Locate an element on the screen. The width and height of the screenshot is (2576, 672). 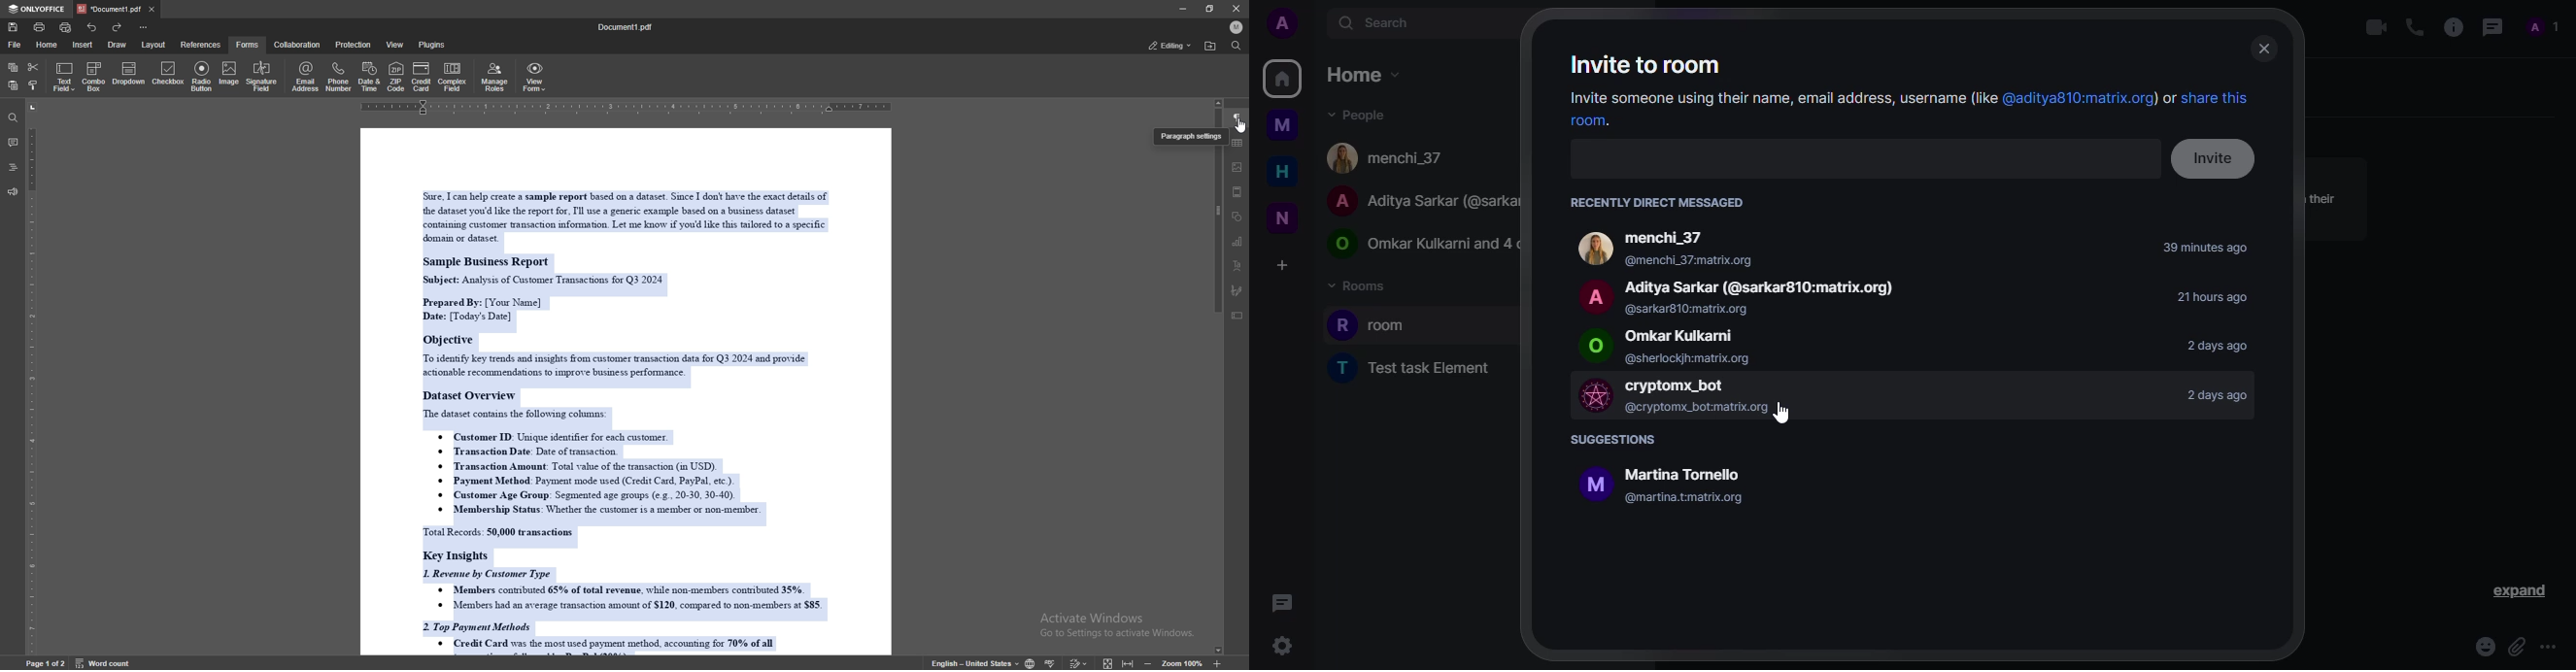
track change is located at coordinates (1079, 662).